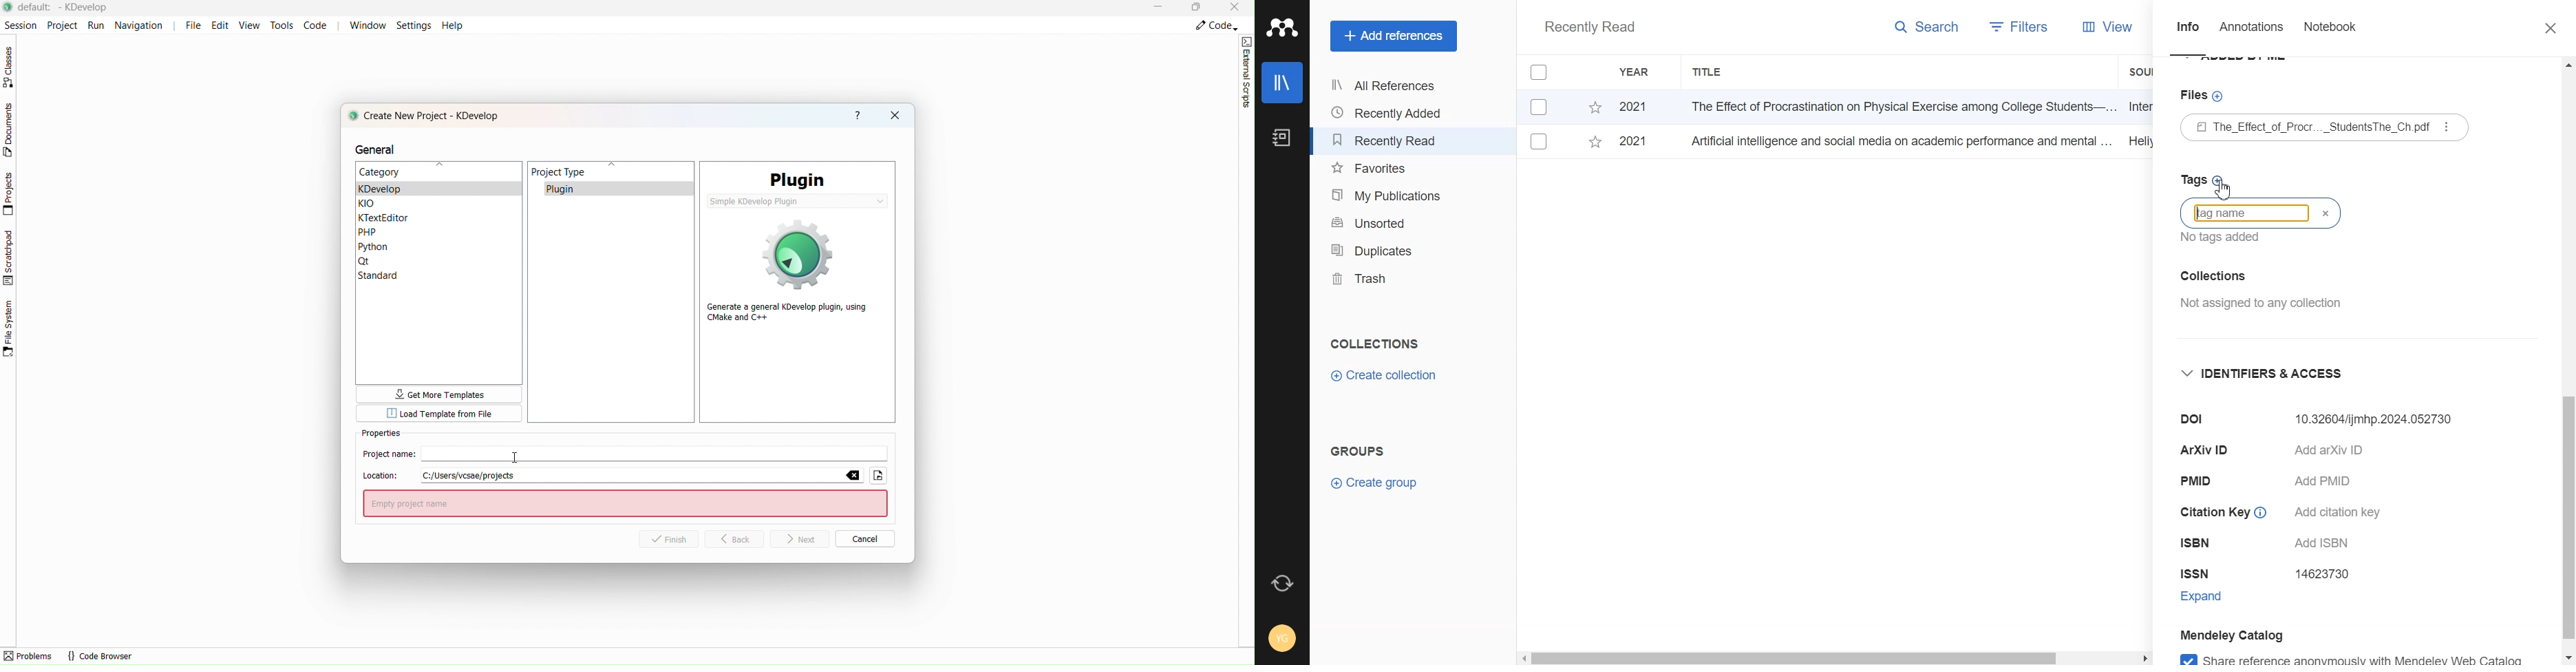 This screenshot has width=2576, height=672. I want to click on Recently Read, so click(1589, 28).